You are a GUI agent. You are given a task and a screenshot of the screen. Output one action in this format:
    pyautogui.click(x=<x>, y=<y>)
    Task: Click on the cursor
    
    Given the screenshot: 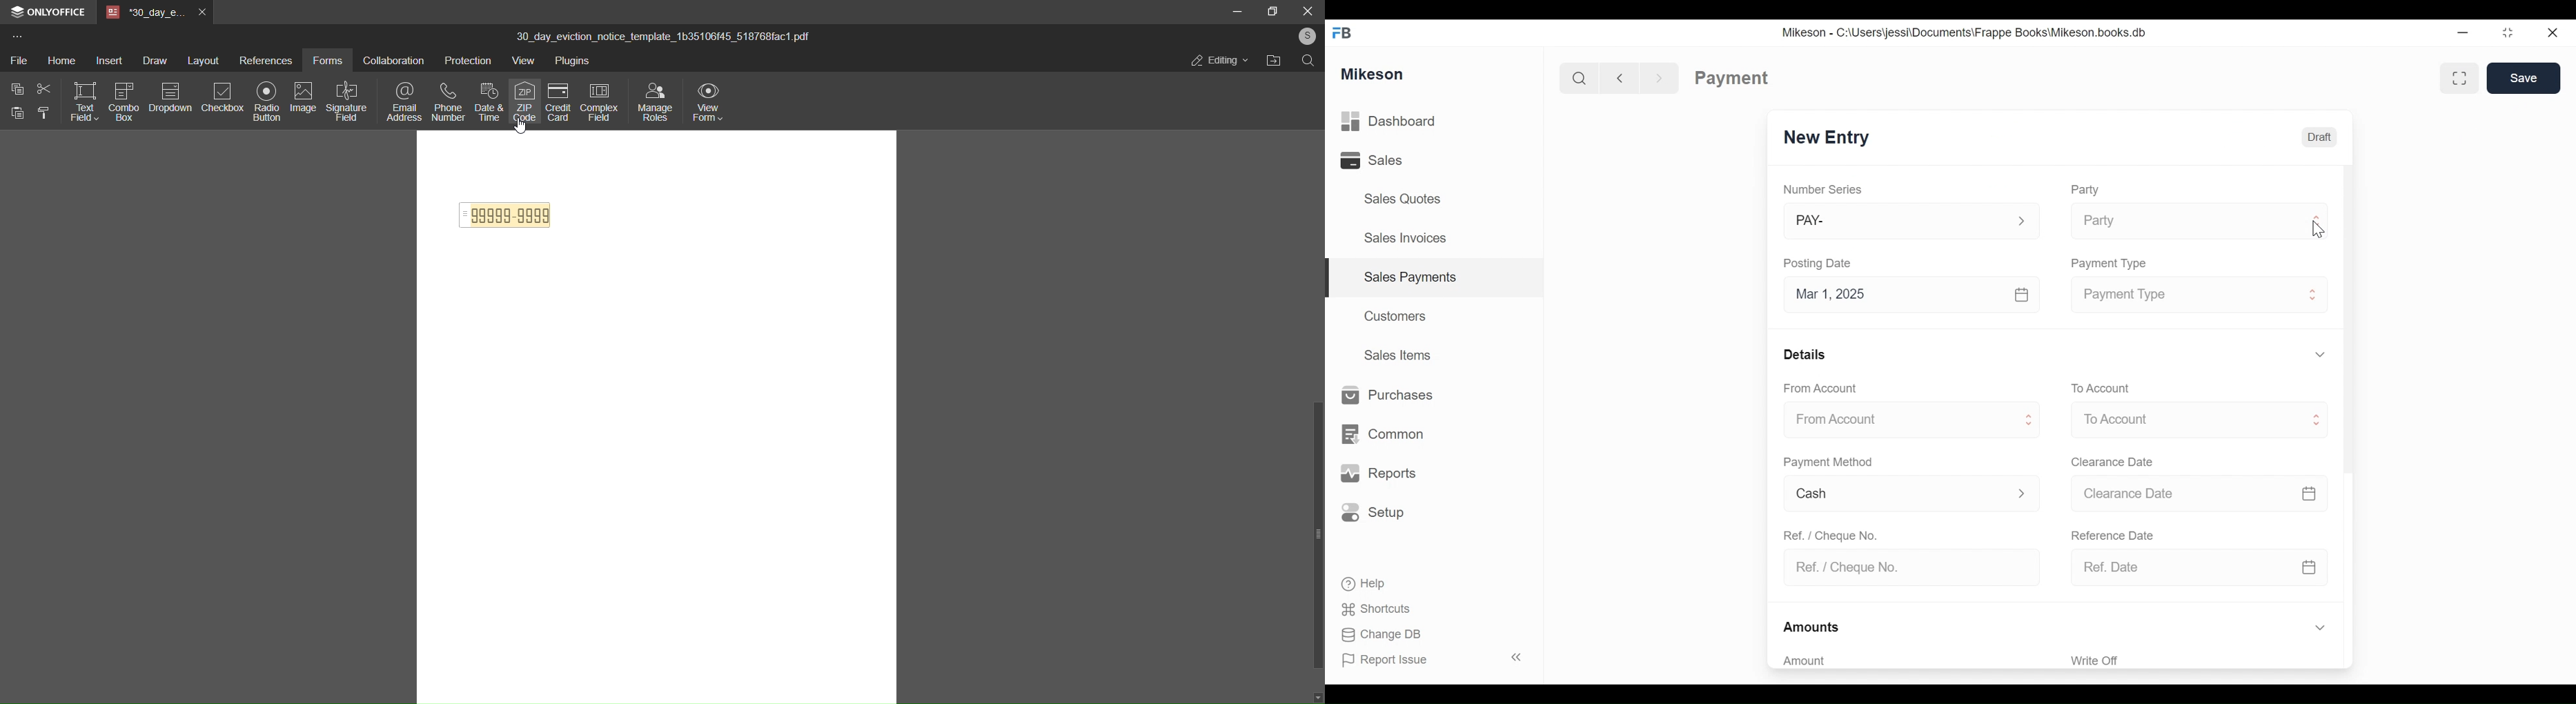 What is the action you would take?
    pyautogui.click(x=2316, y=231)
    